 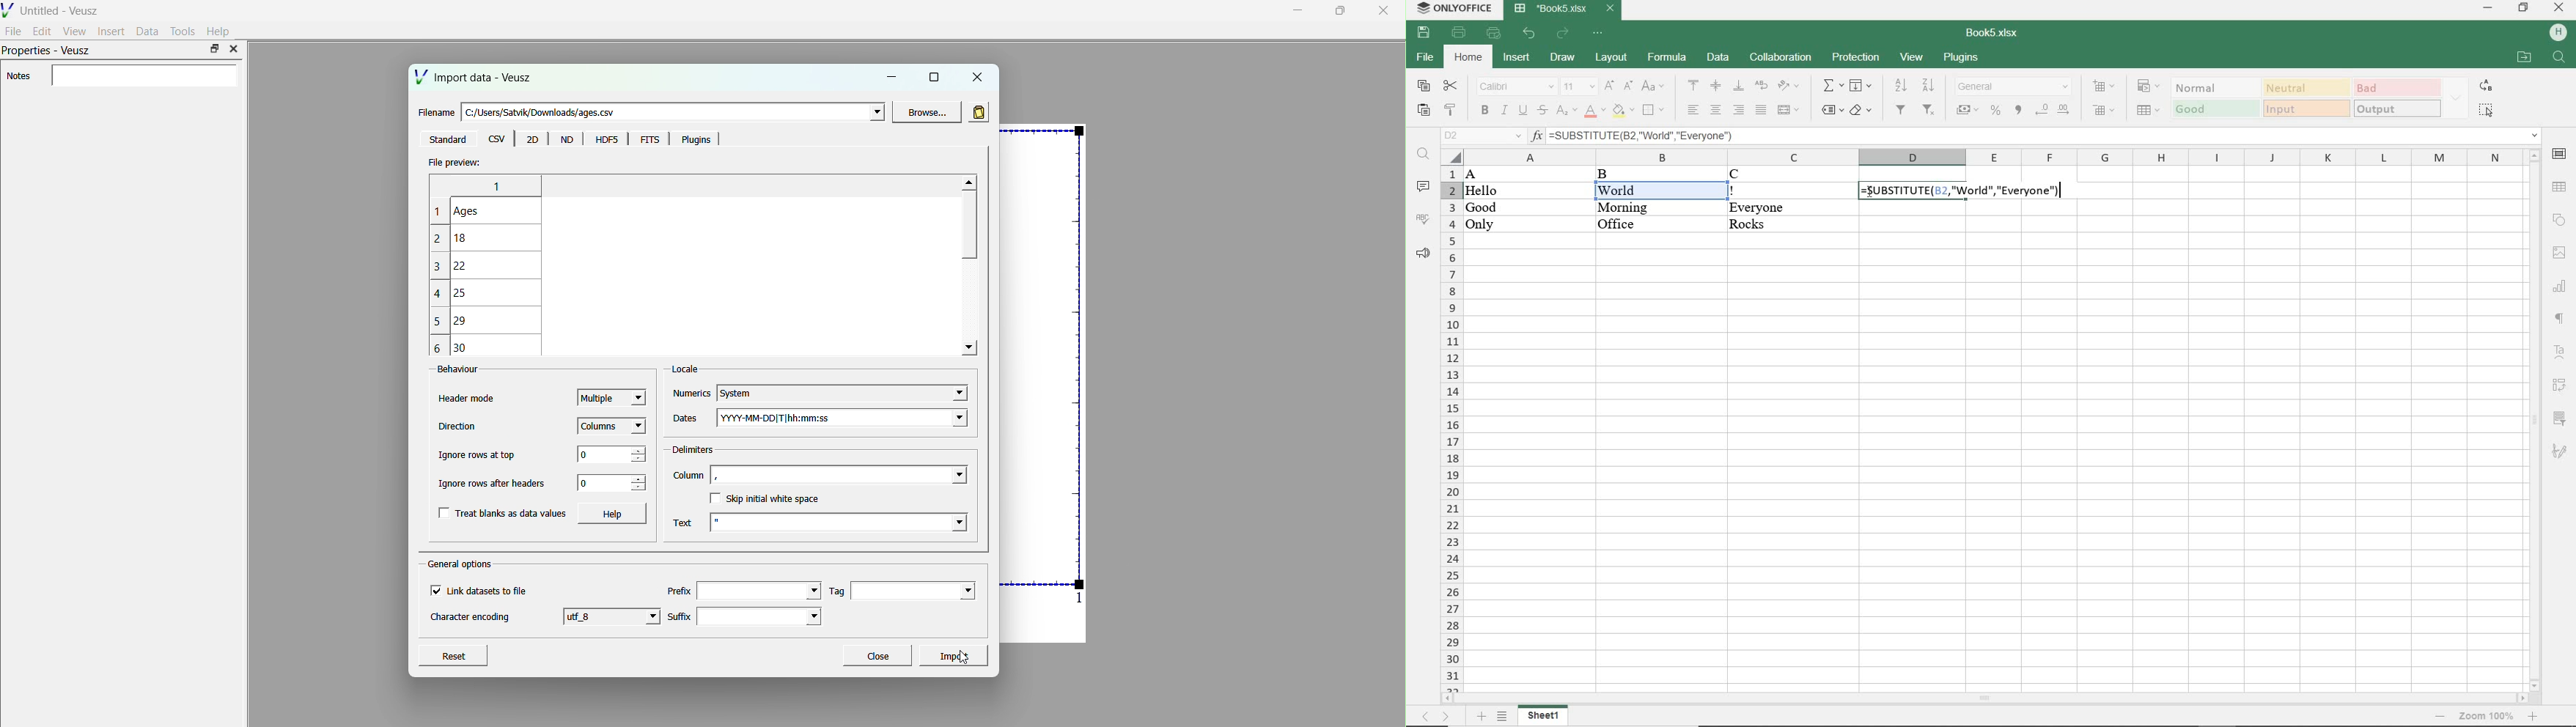 I want to click on Help, so click(x=219, y=32).